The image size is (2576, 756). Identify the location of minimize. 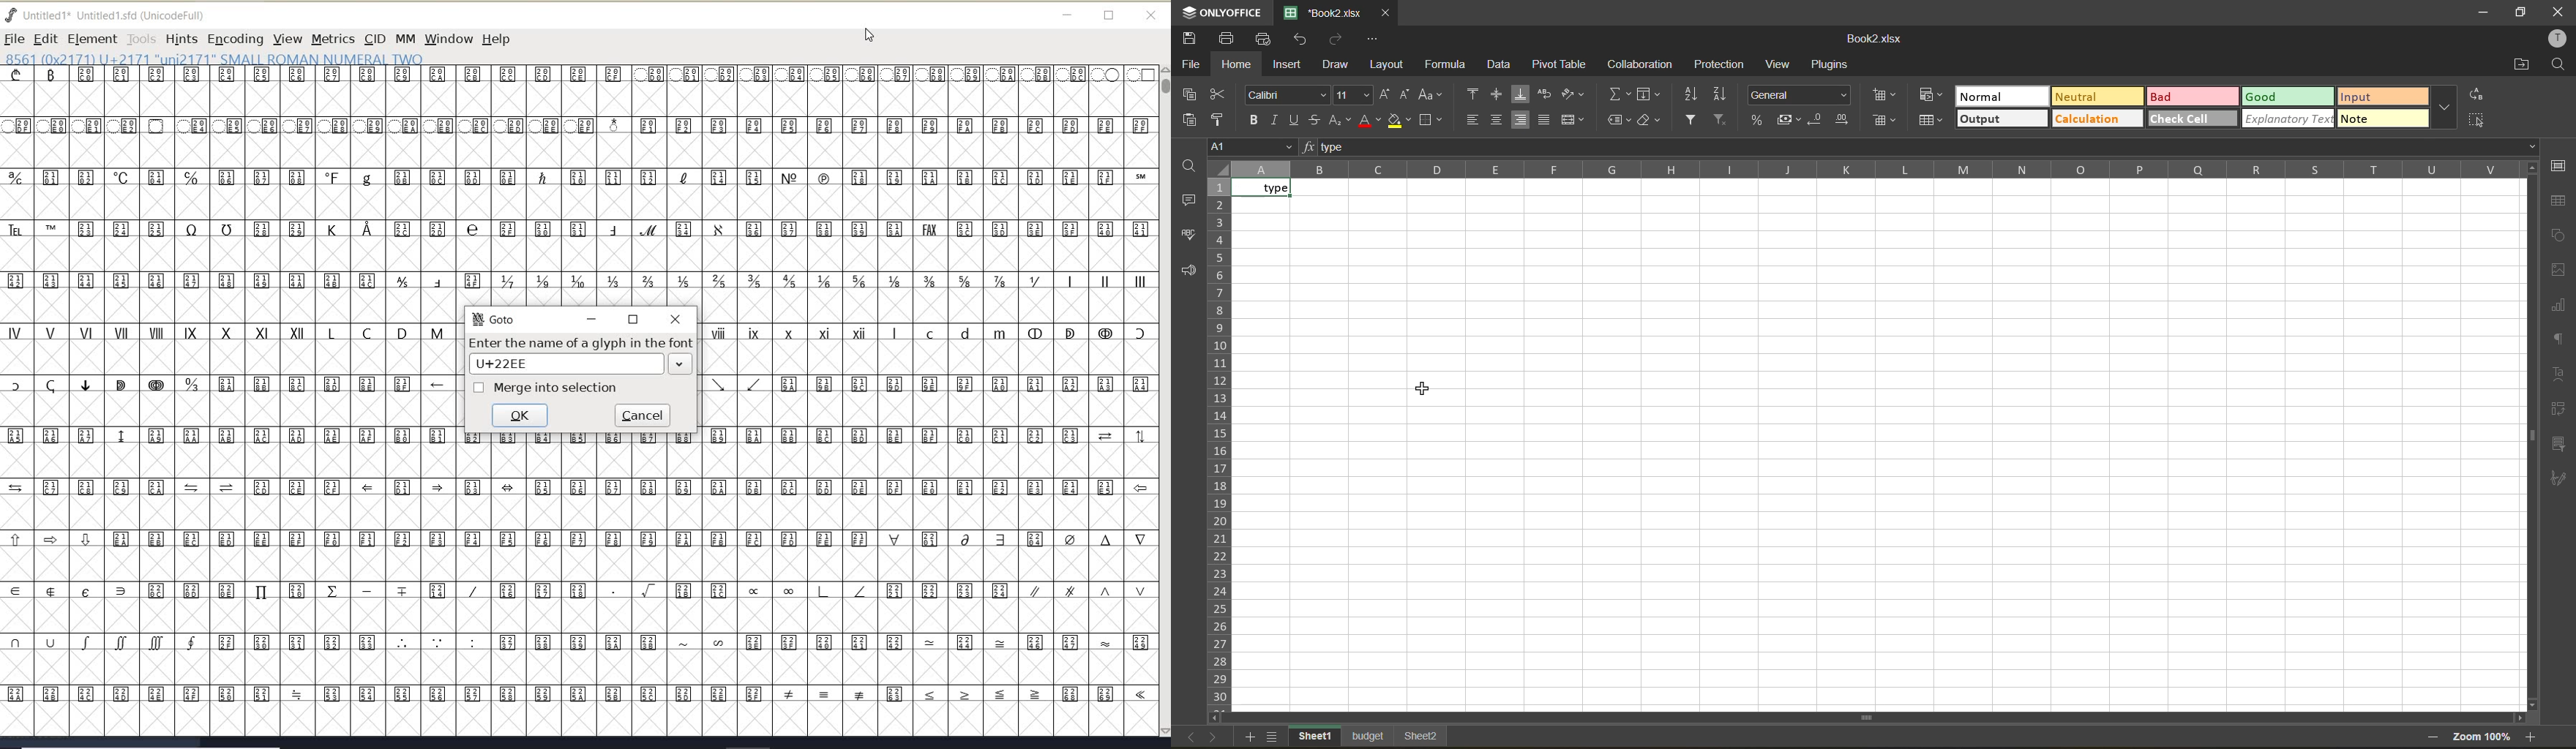
(1068, 15).